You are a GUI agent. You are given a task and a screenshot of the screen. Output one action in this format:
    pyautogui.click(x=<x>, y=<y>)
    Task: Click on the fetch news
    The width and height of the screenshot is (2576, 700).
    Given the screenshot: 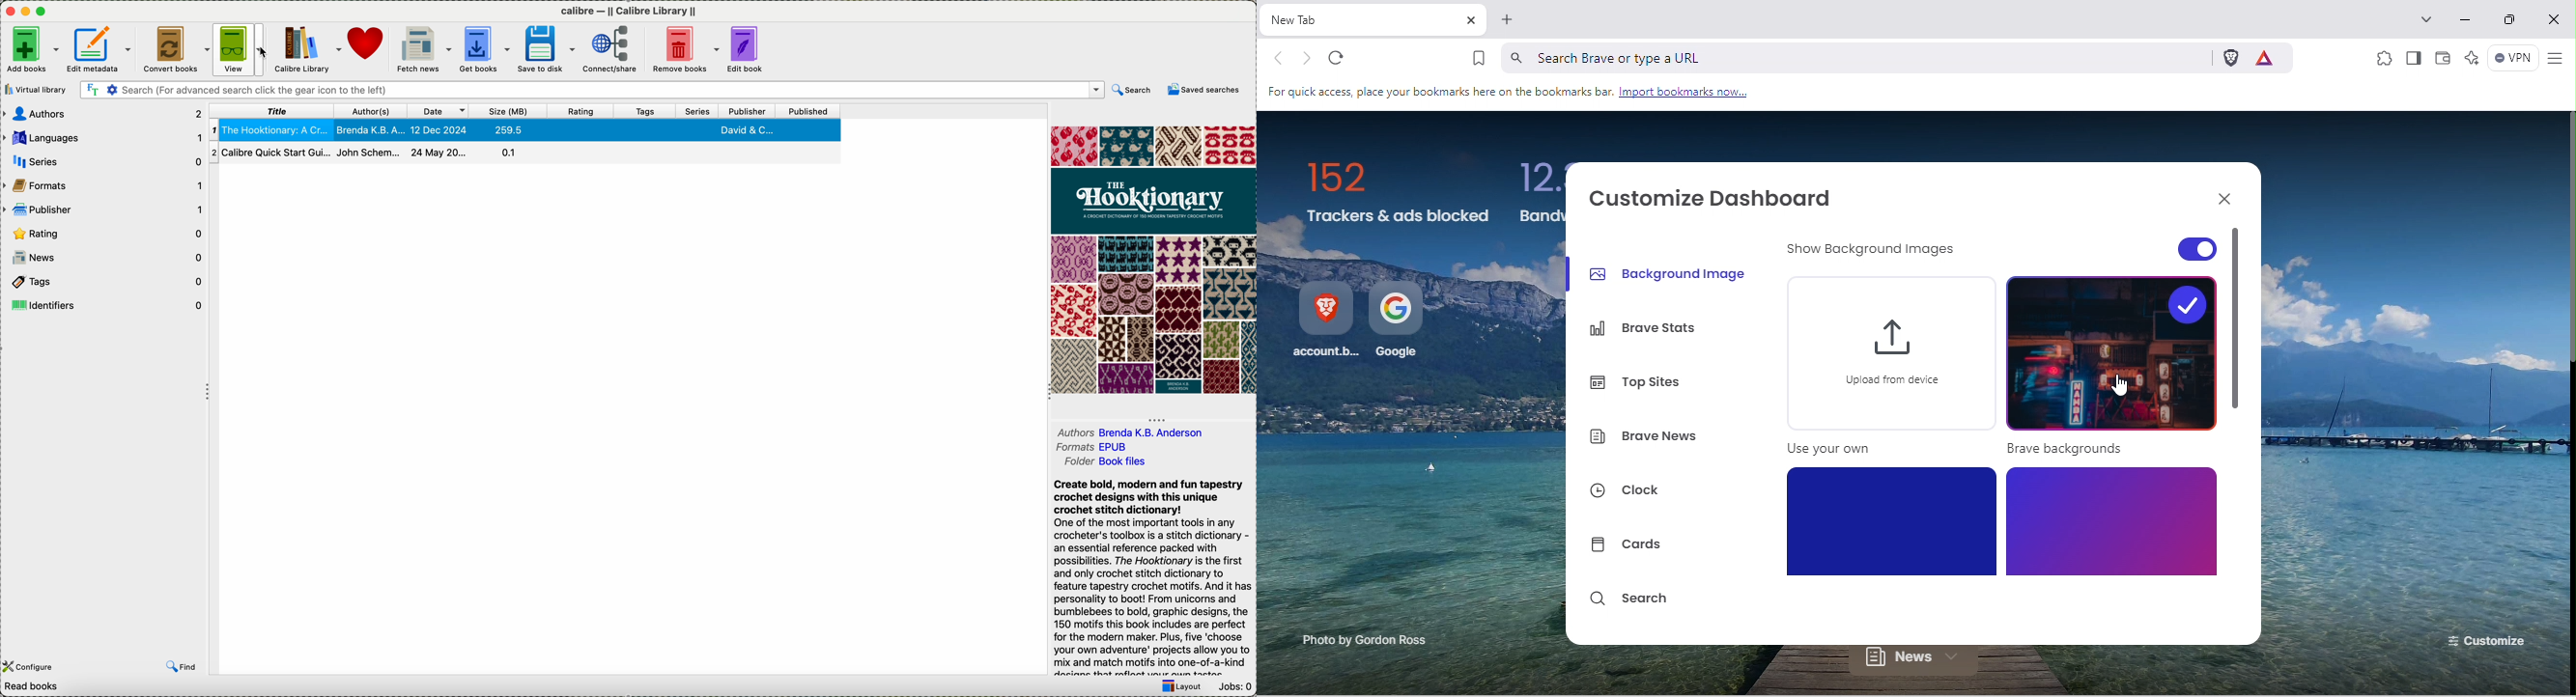 What is the action you would take?
    pyautogui.click(x=424, y=48)
    